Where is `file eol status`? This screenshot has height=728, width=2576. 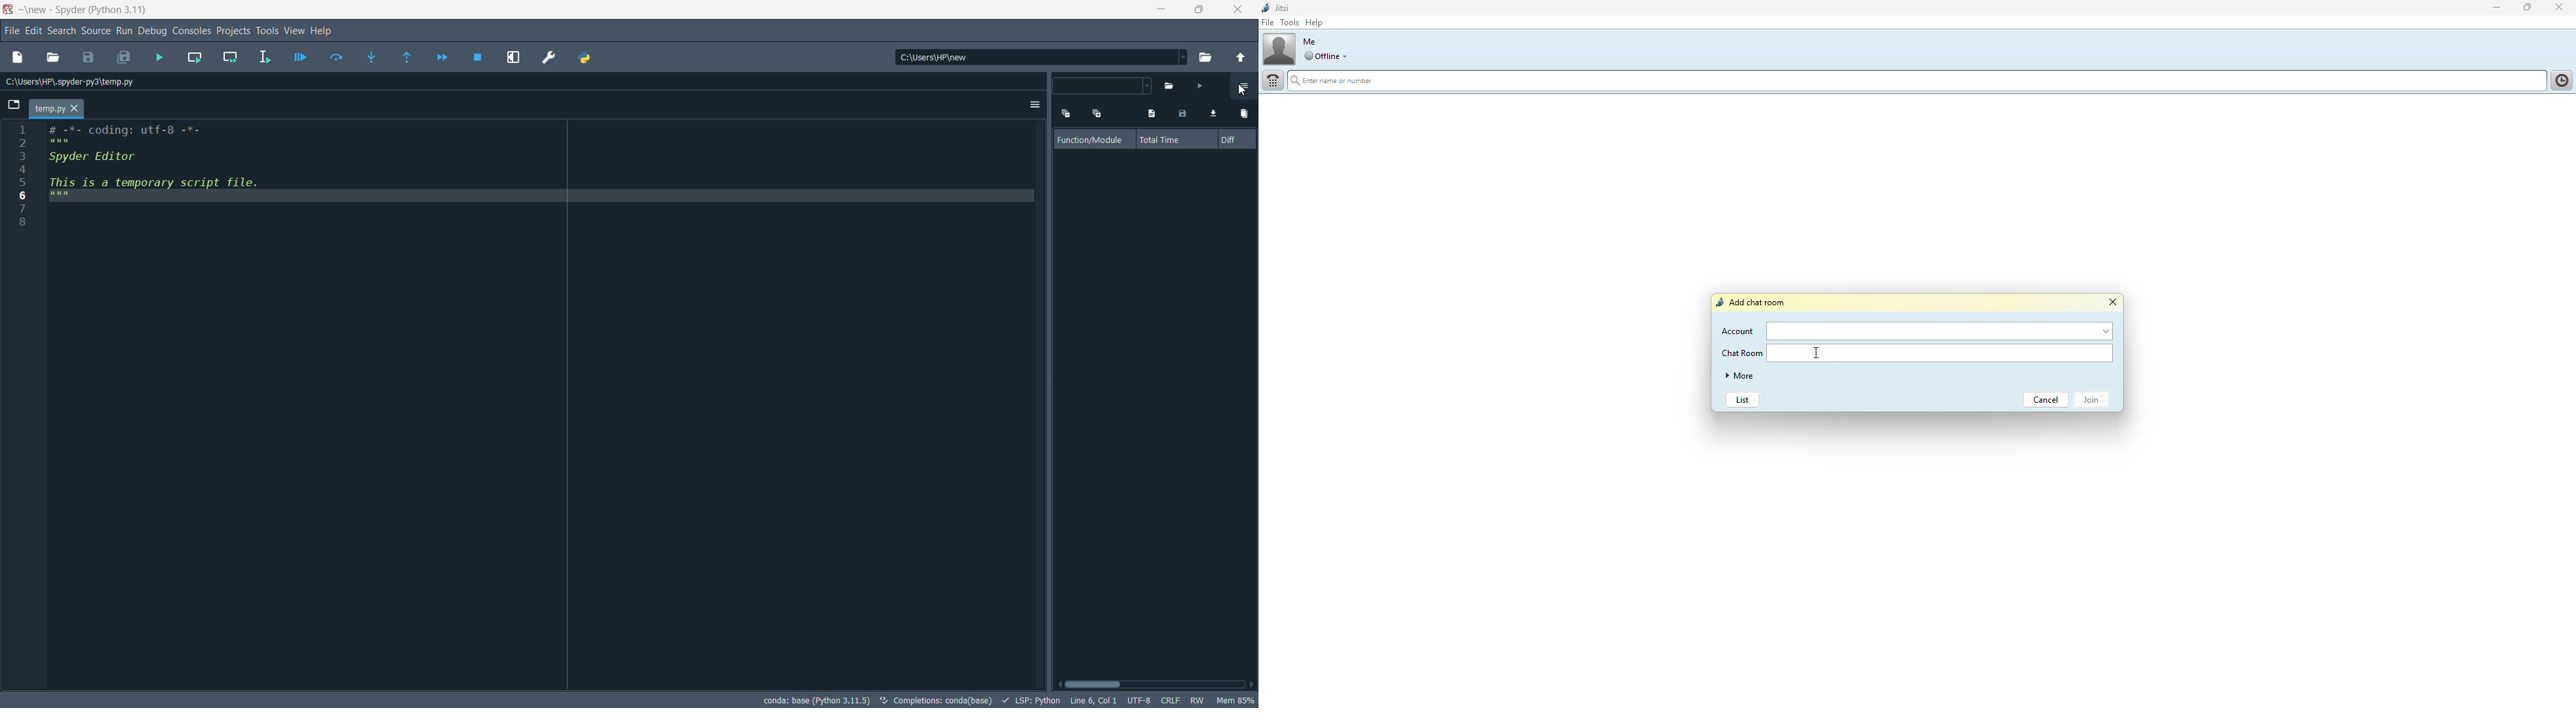
file eol status is located at coordinates (1172, 701).